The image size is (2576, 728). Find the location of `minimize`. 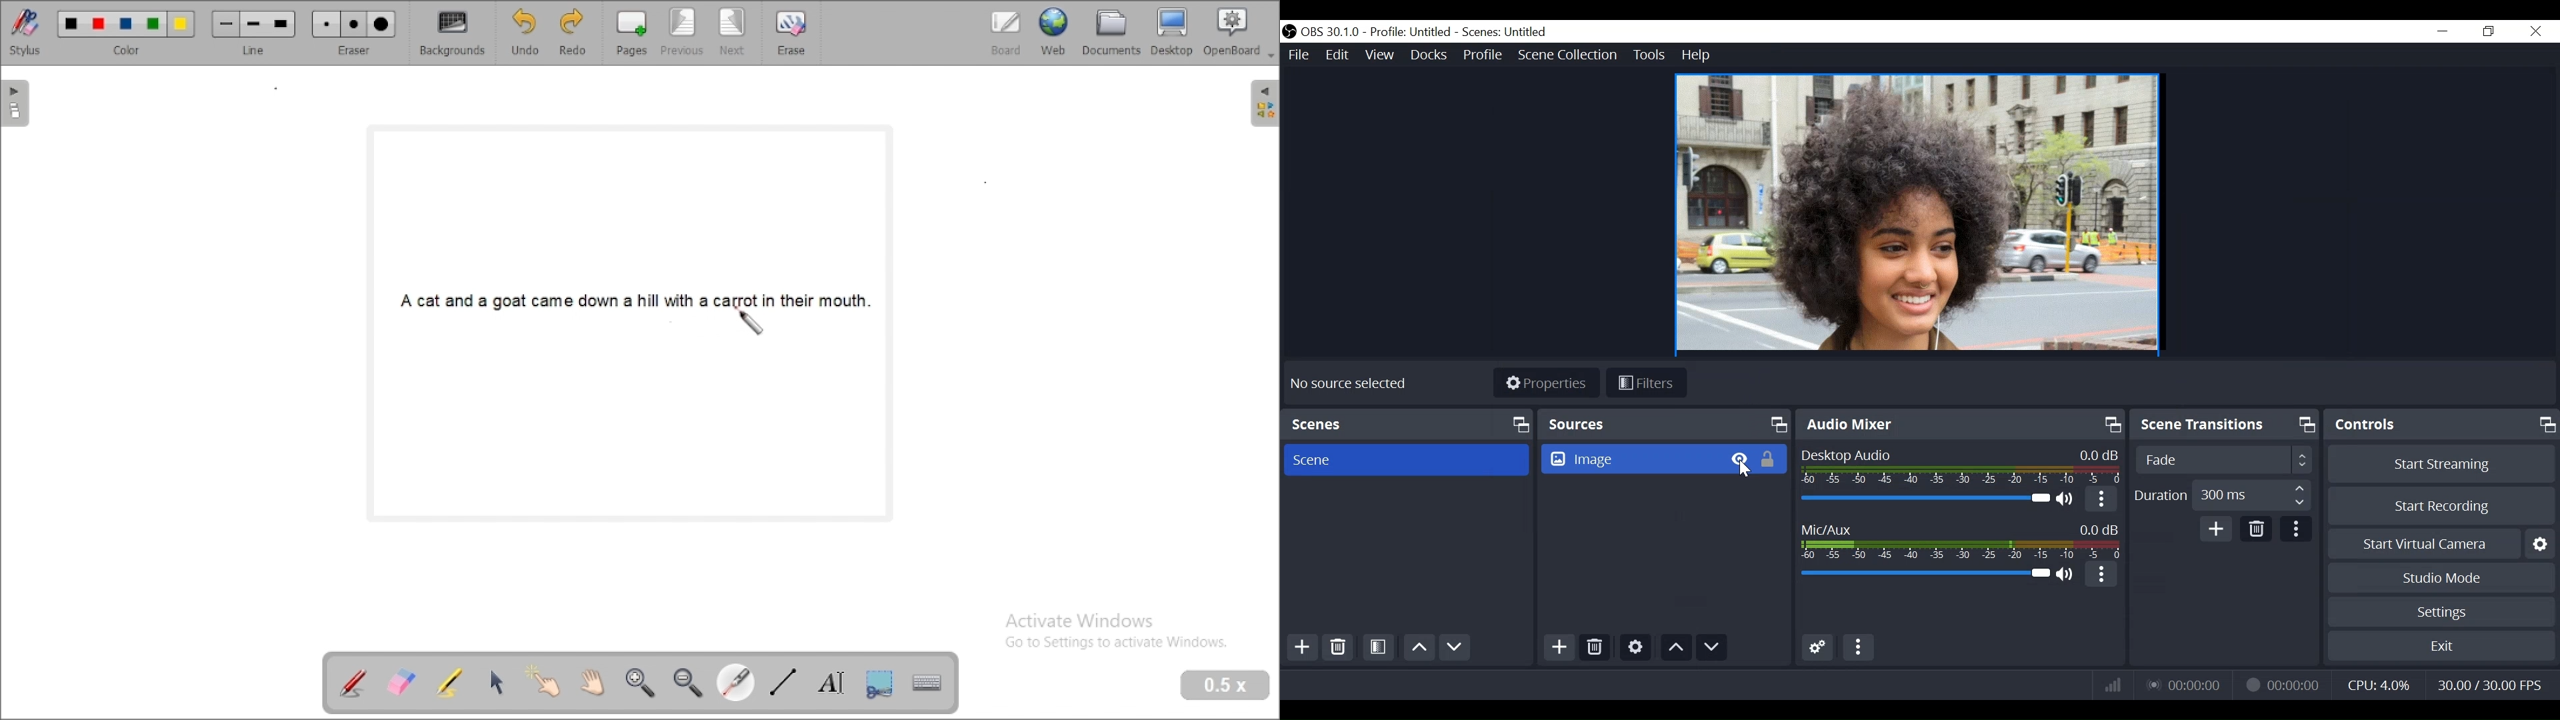

minimize is located at coordinates (2443, 31).